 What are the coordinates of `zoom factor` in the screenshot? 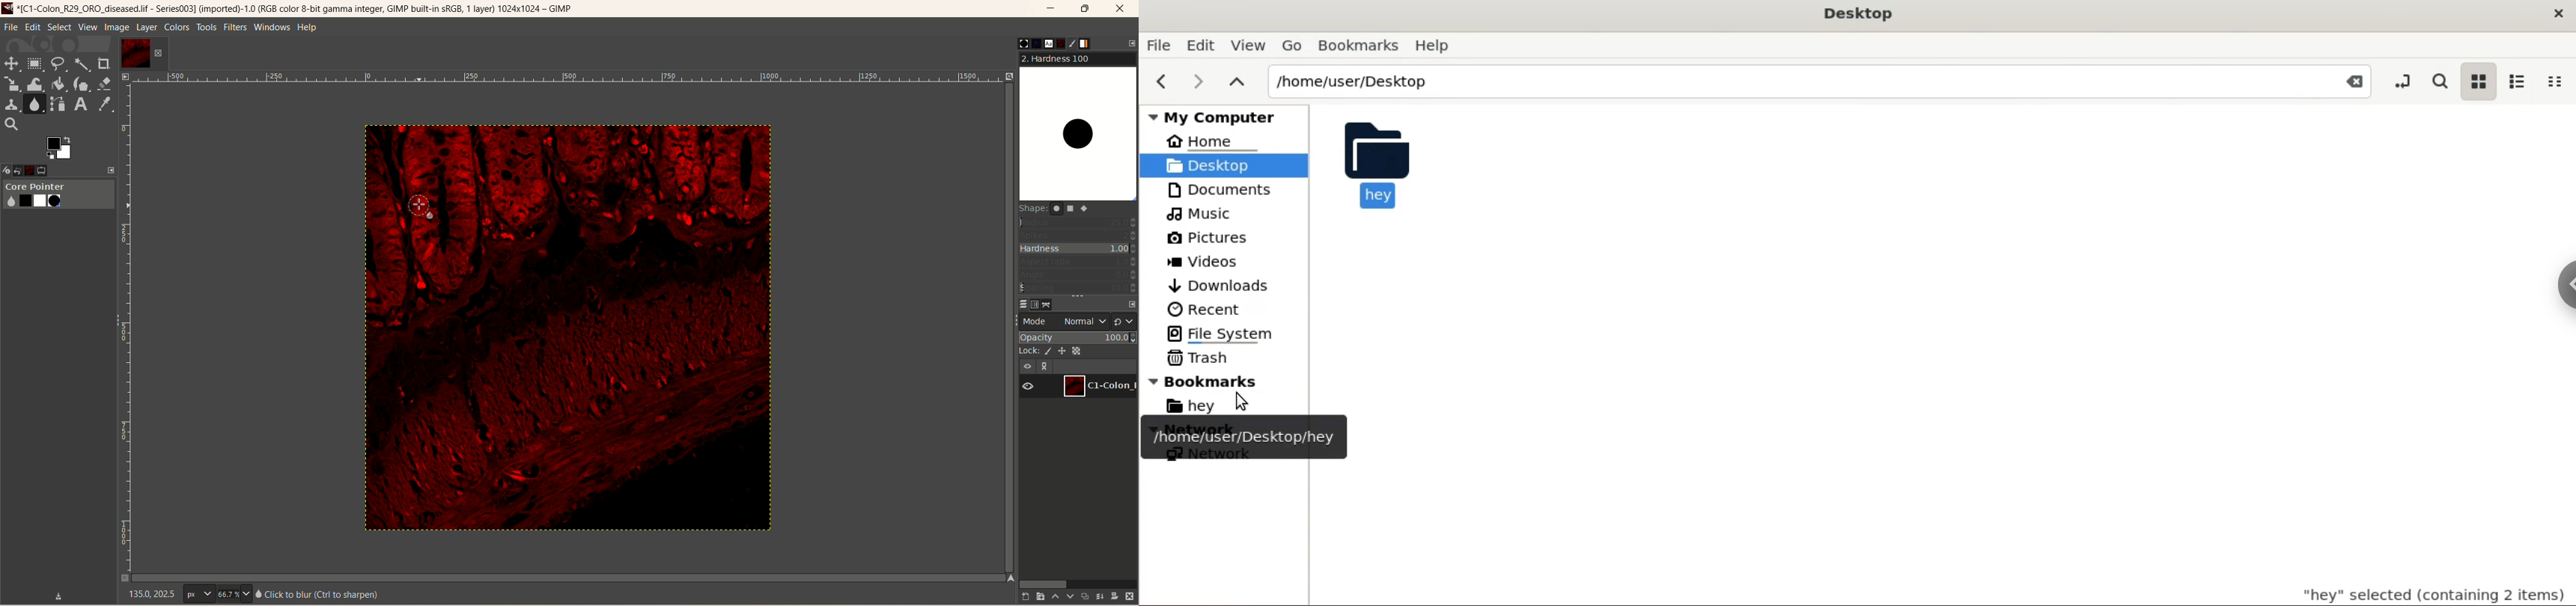 It's located at (233, 594).